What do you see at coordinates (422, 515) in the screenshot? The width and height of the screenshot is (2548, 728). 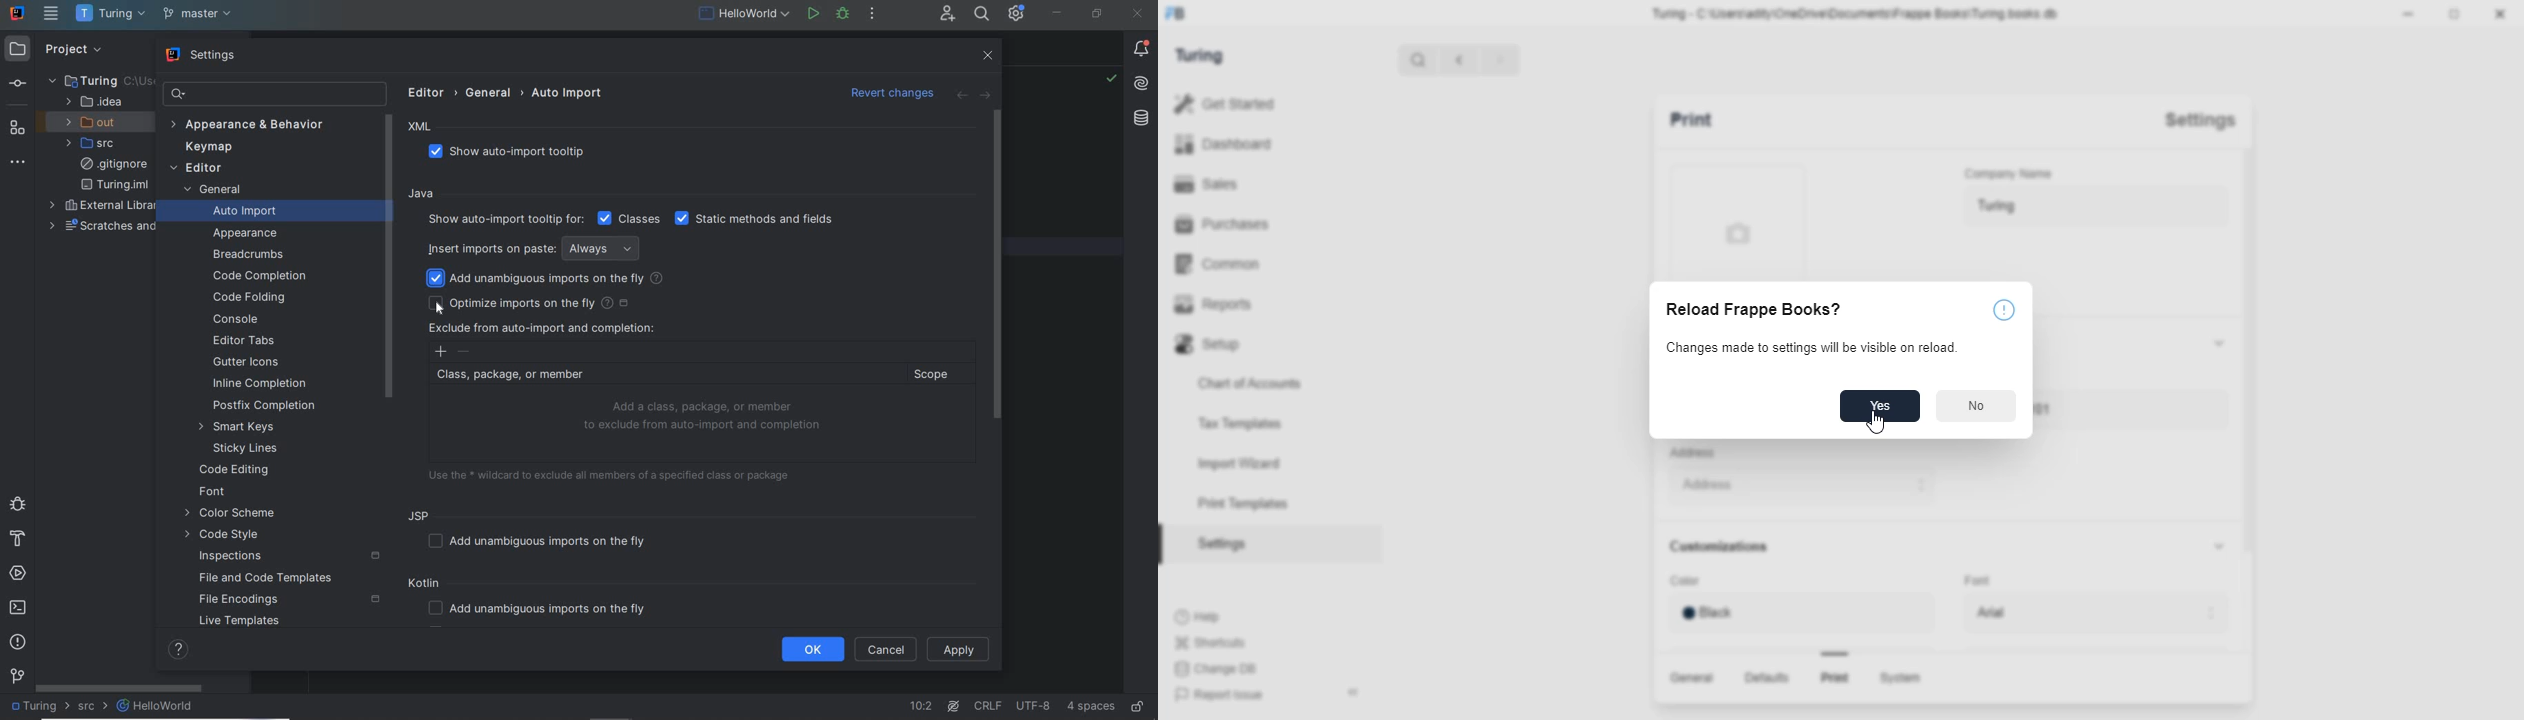 I see `JSP` at bounding box center [422, 515].